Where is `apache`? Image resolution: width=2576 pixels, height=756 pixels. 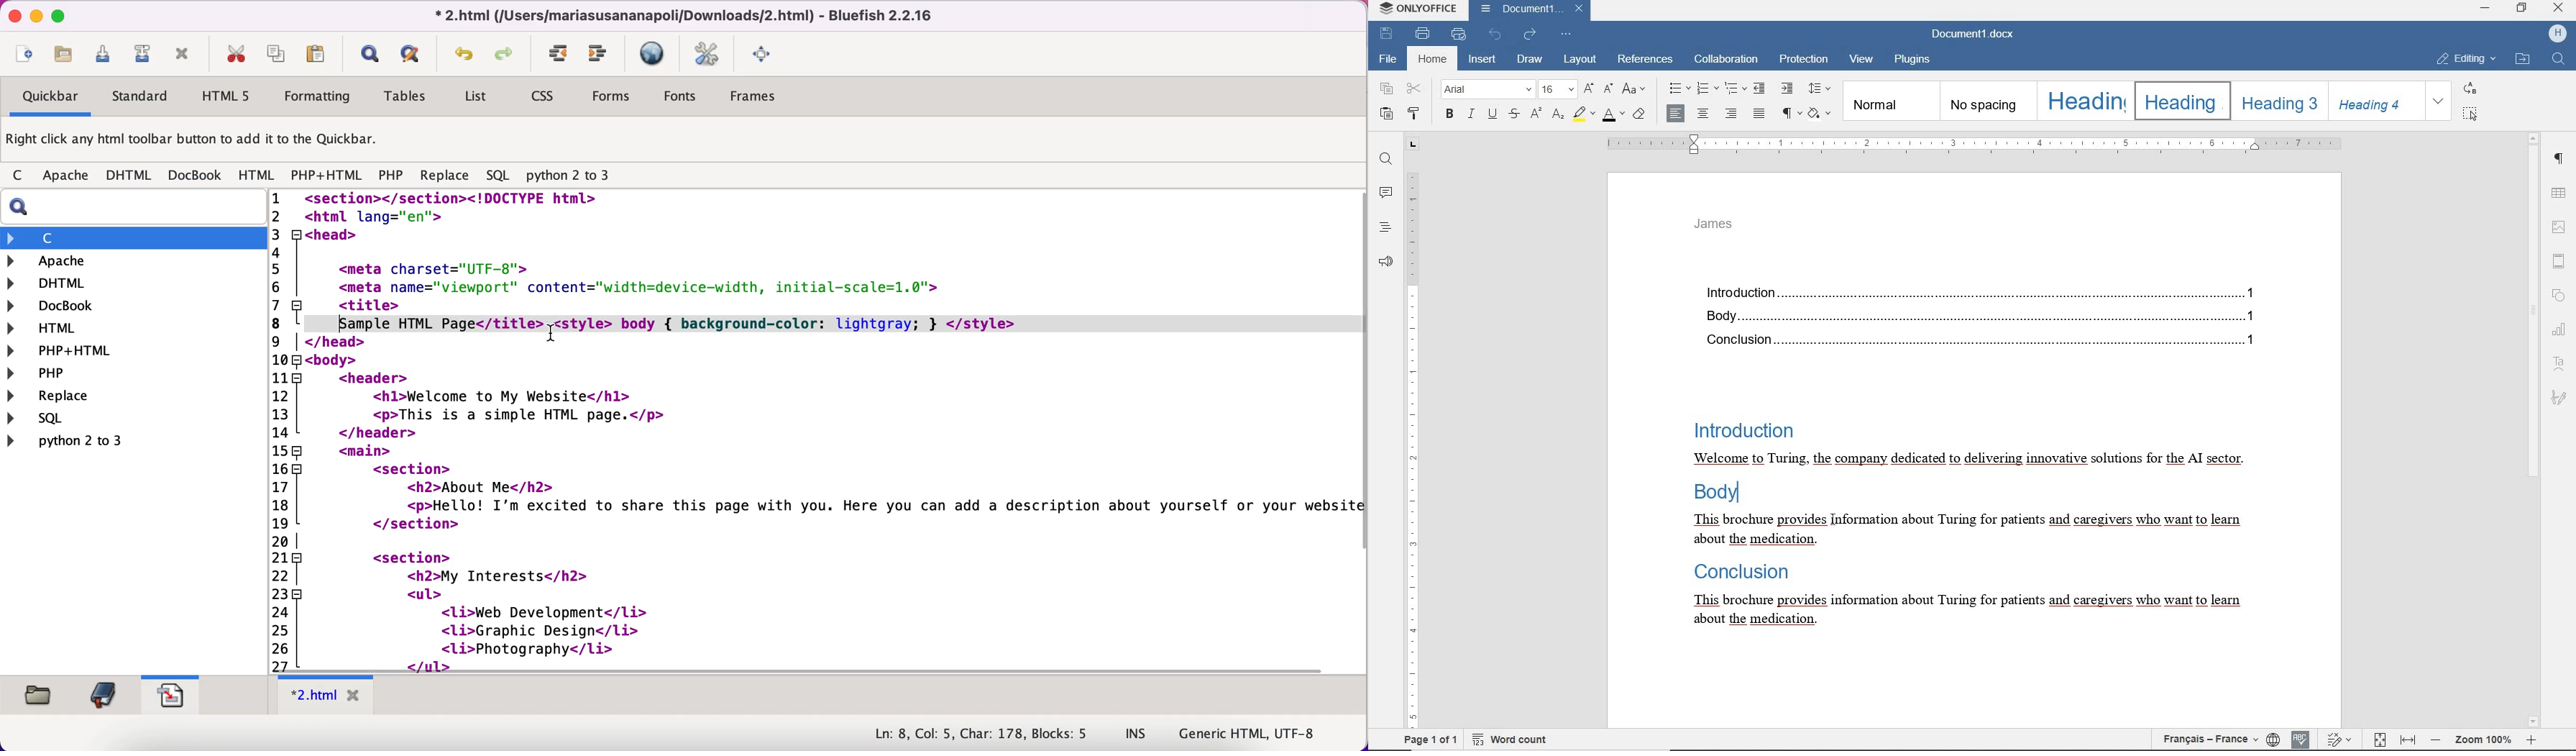 apache is located at coordinates (106, 261).